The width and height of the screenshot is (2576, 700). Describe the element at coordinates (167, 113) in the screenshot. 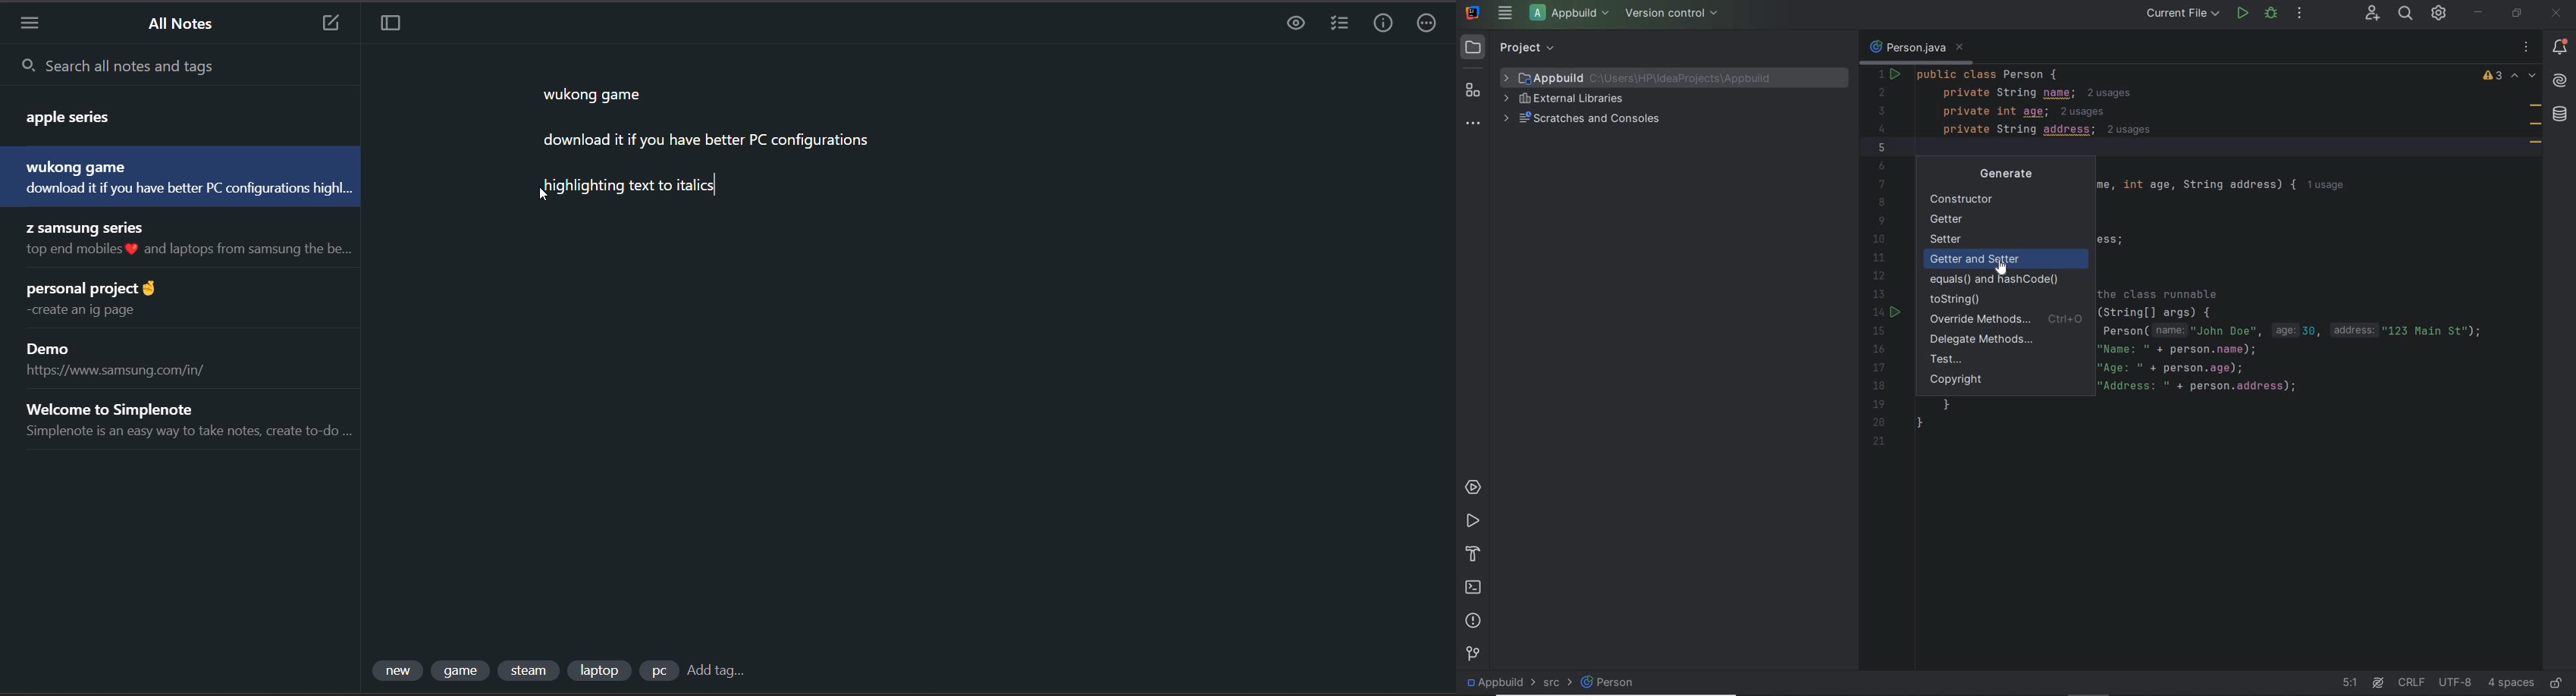

I see `note title and preview` at that location.